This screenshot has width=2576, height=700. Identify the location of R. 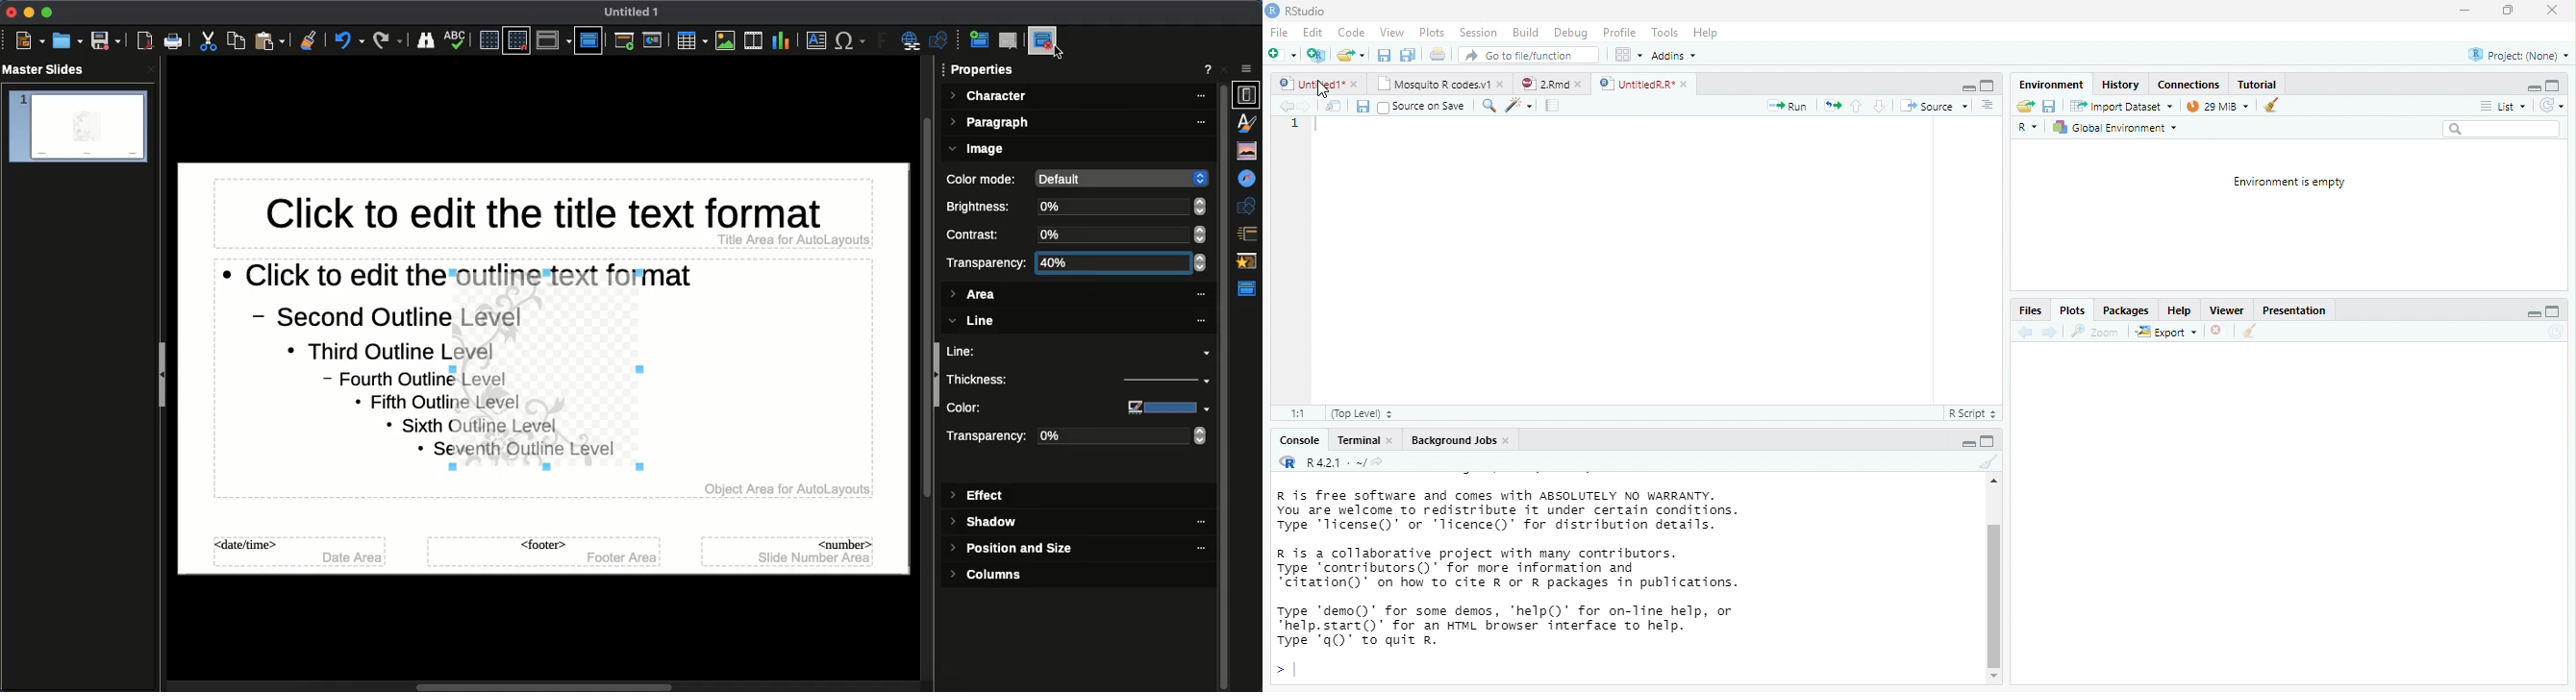
(2030, 129).